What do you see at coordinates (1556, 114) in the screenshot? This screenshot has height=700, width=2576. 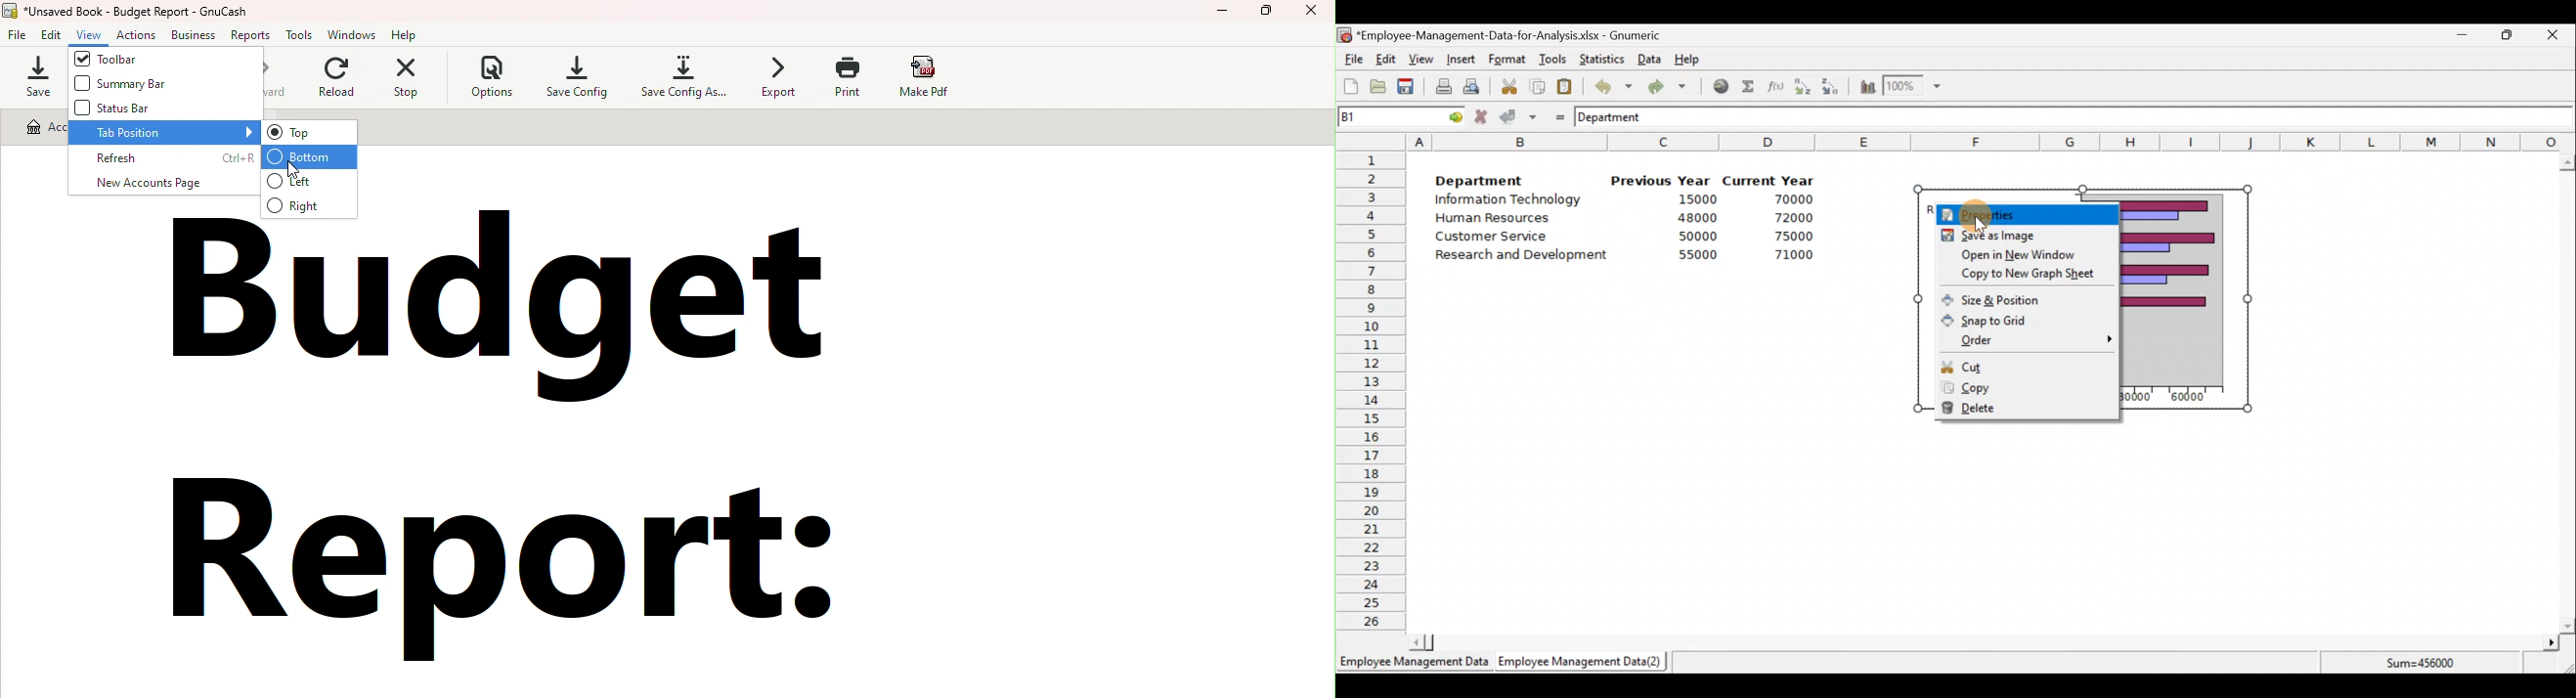 I see `Enter formula` at bounding box center [1556, 114].